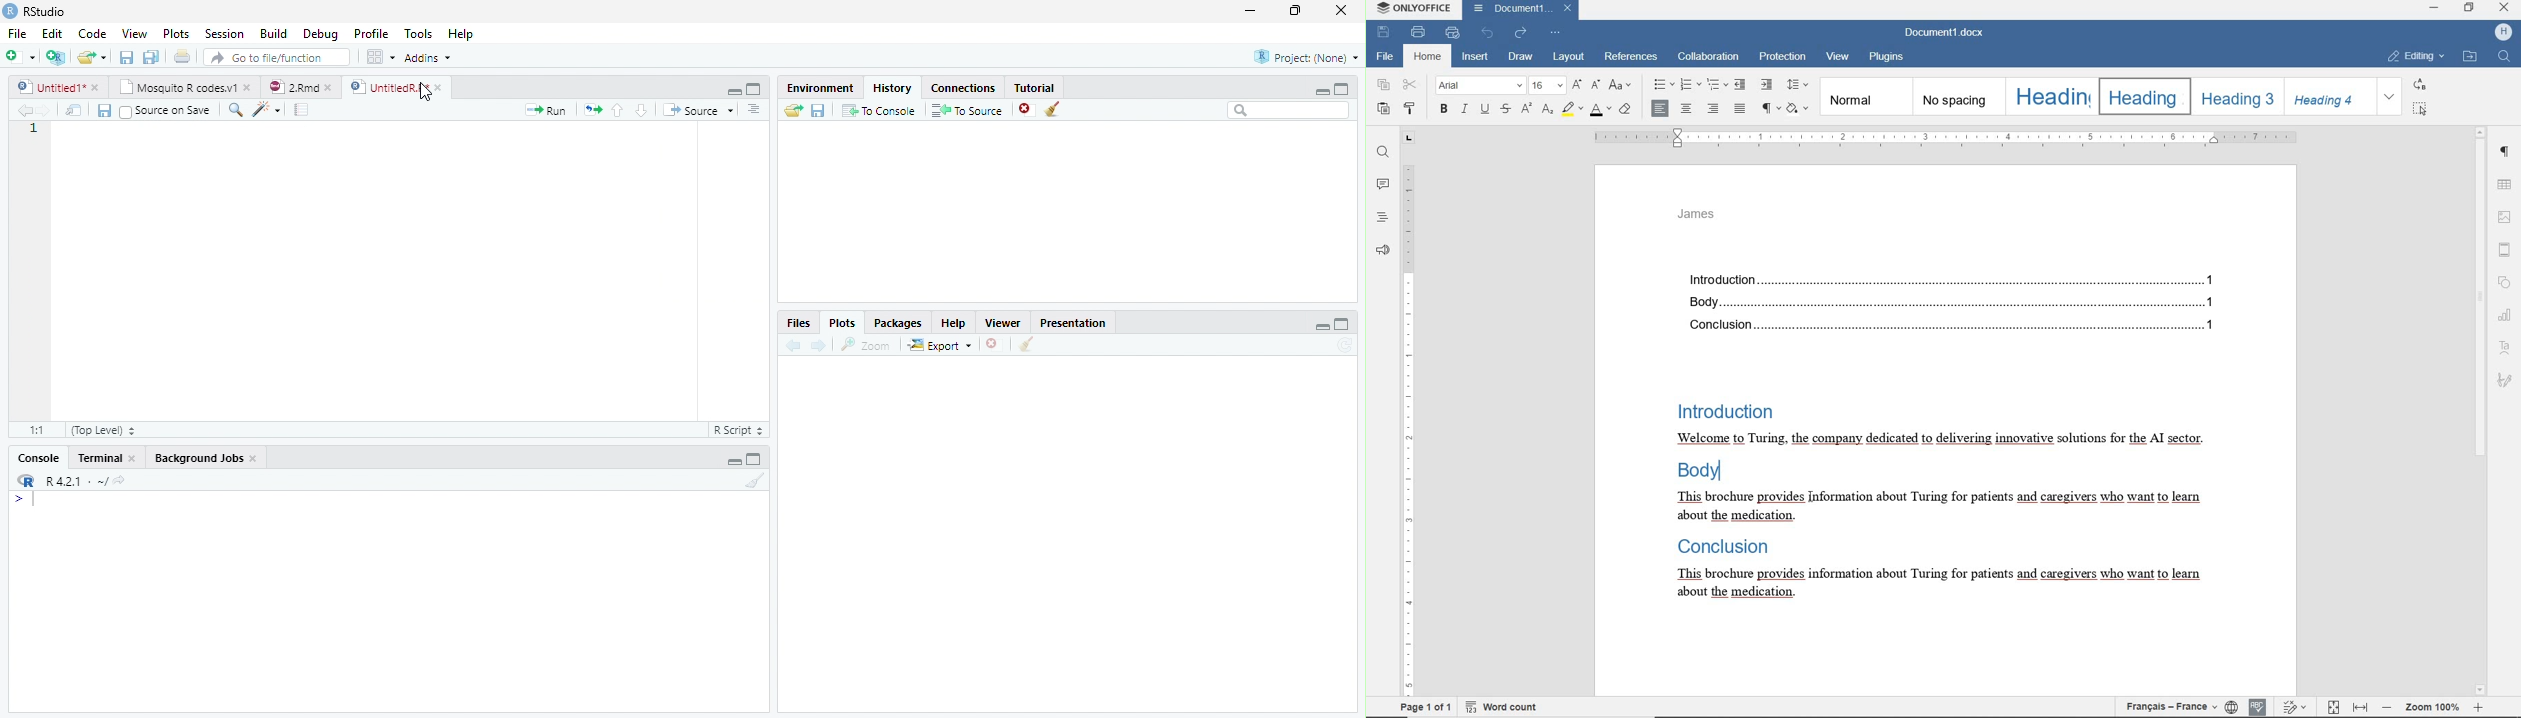  I want to click on FIT TO PAGE, so click(2331, 706).